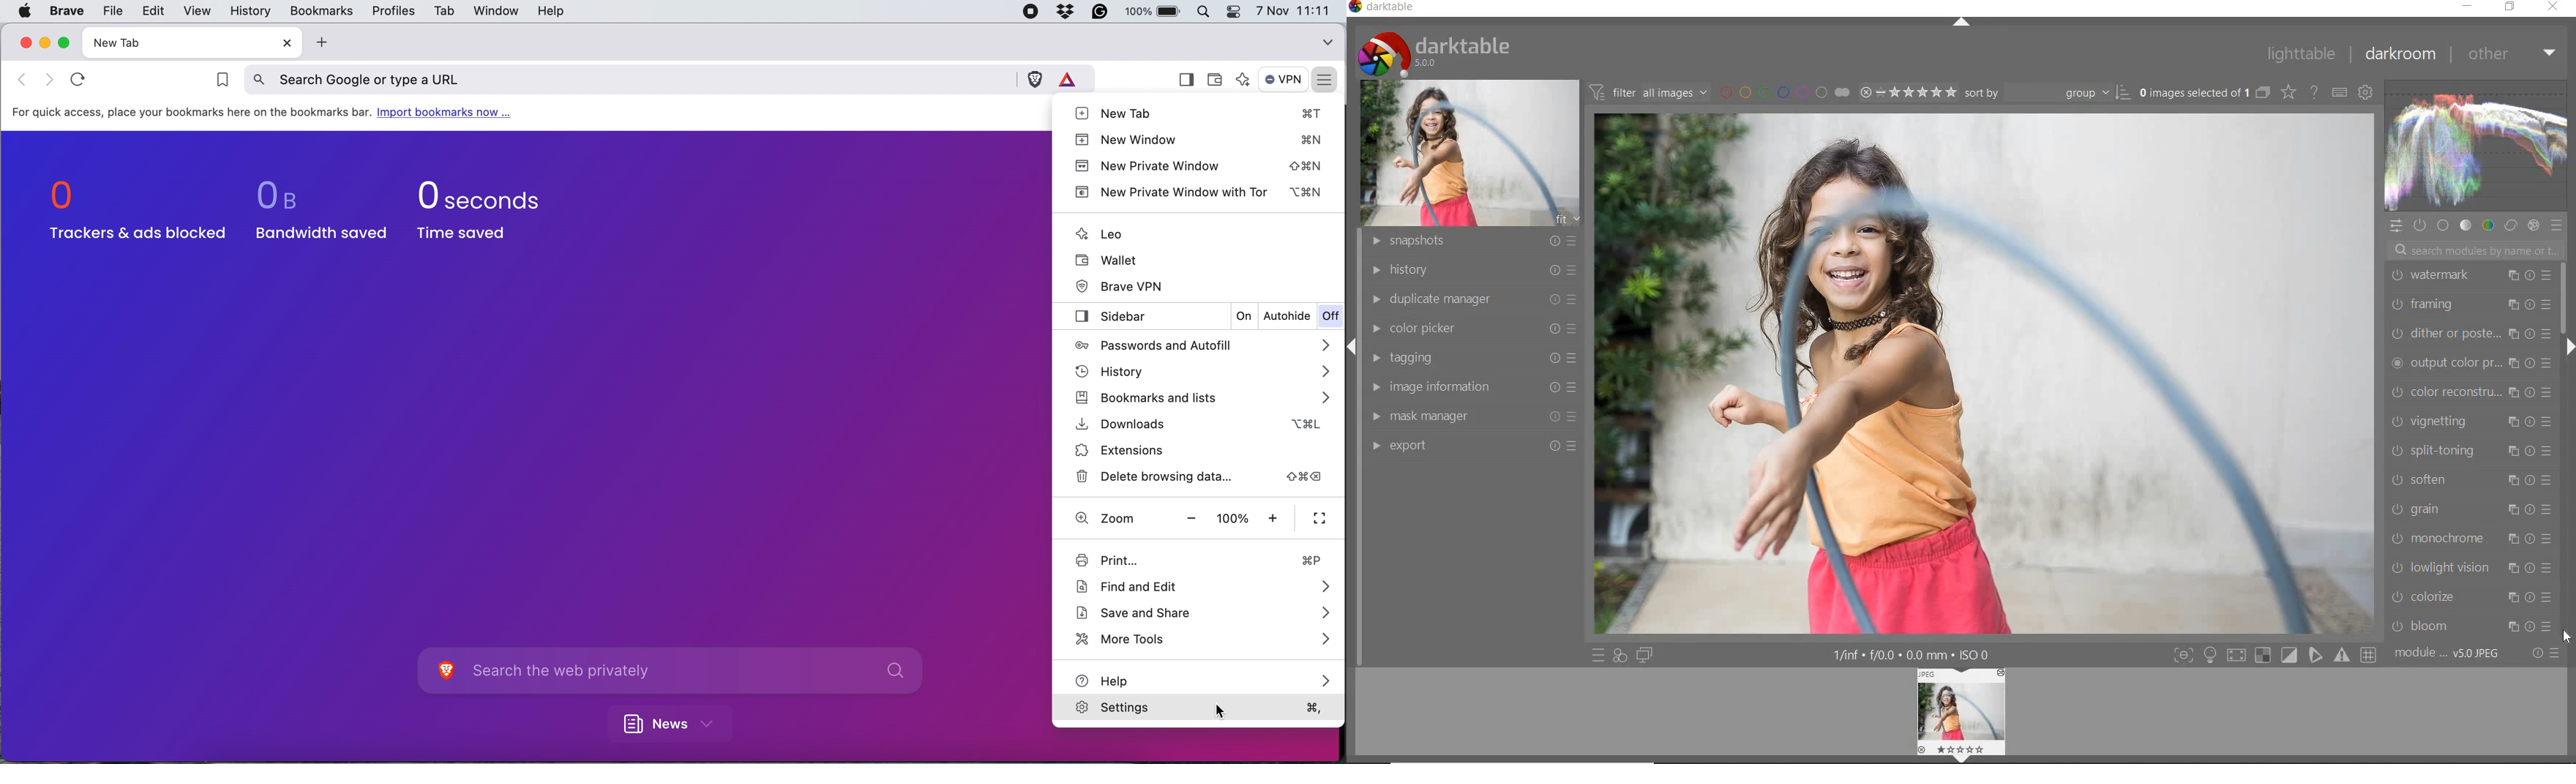  What do you see at coordinates (1913, 656) in the screenshot?
I see `other interface details` at bounding box center [1913, 656].